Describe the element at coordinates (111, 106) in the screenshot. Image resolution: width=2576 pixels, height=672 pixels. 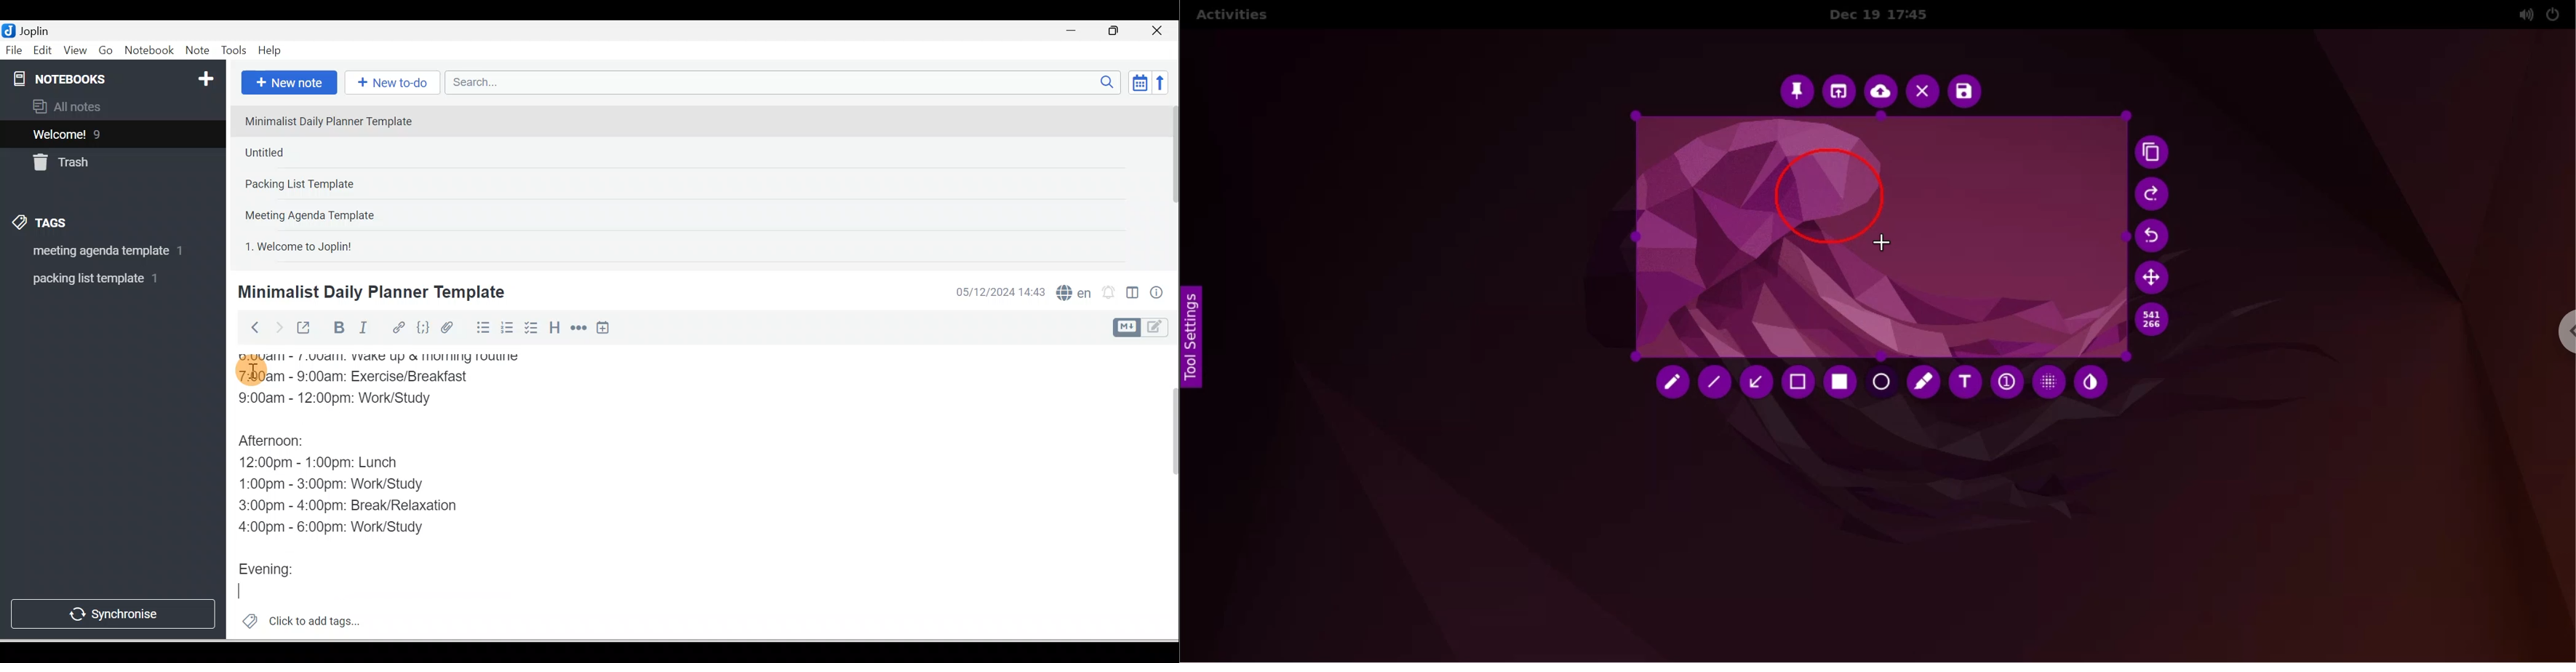
I see `All notes` at that location.